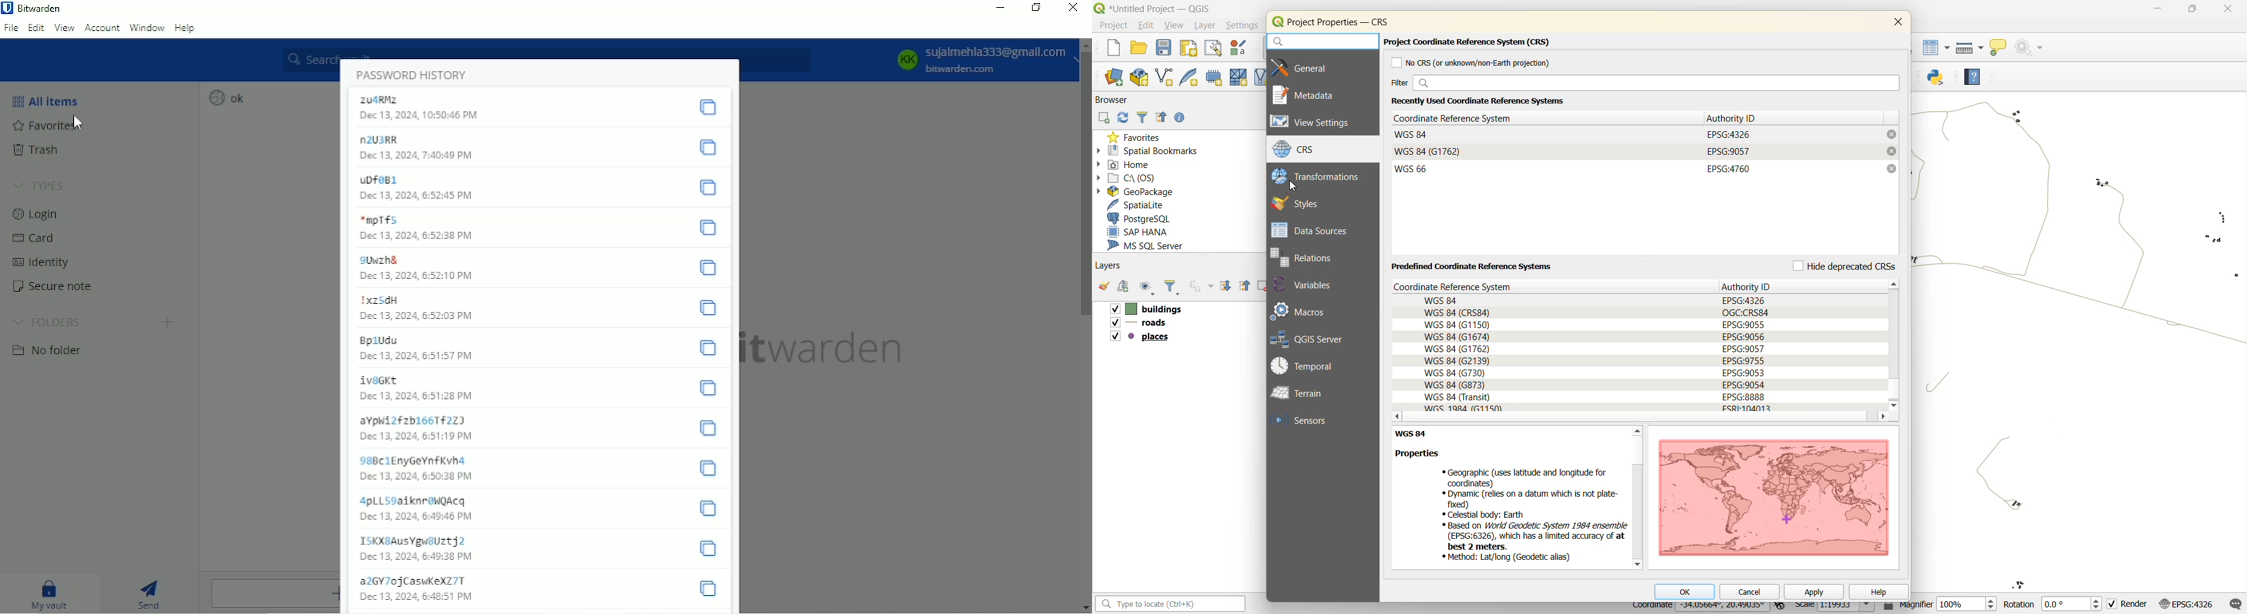 This screenshot has width=2268, height=616. Describe the element at coordinates (380, 260) in the screenshot. I see `9Uwzh&` at that location.